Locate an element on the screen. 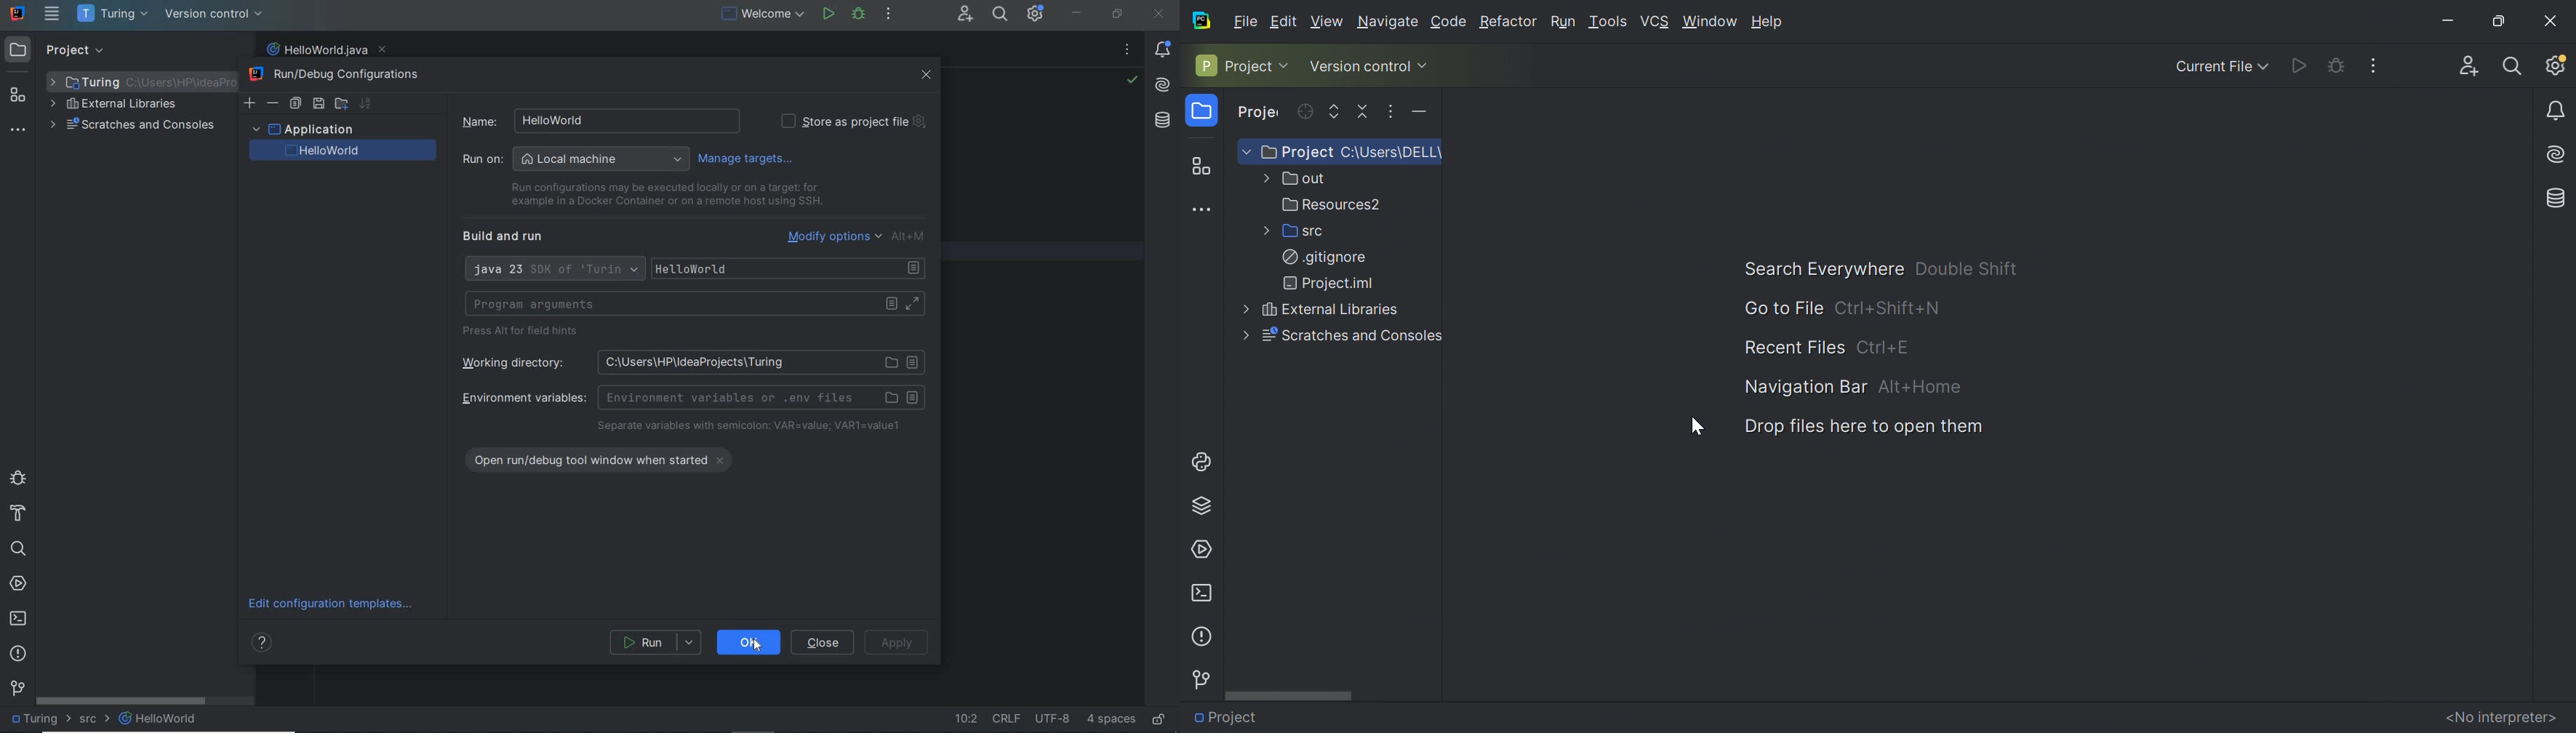 The width and height of the screenshot is (2576, 756). Structure is located at coordinates (1199, 164).